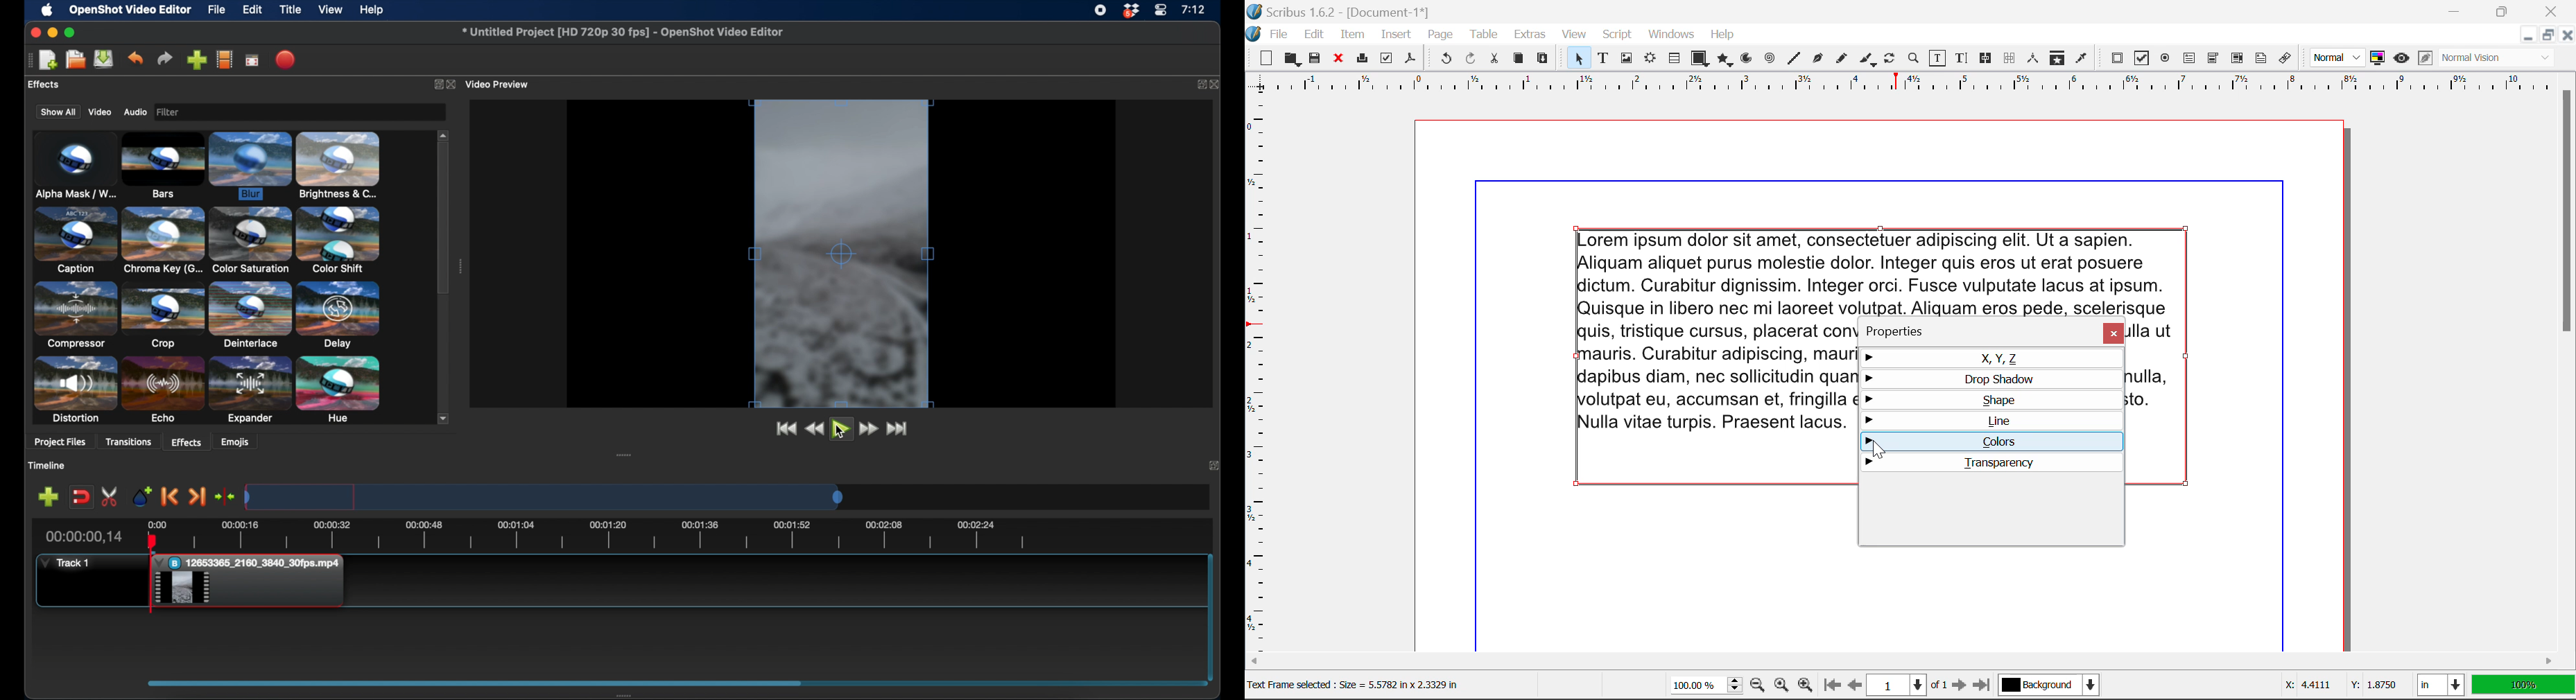 The image size is (2576, 700). Describe the element at coordinates (2378, 58) in the screenshot. I see `Toggle Color Management` at that location.